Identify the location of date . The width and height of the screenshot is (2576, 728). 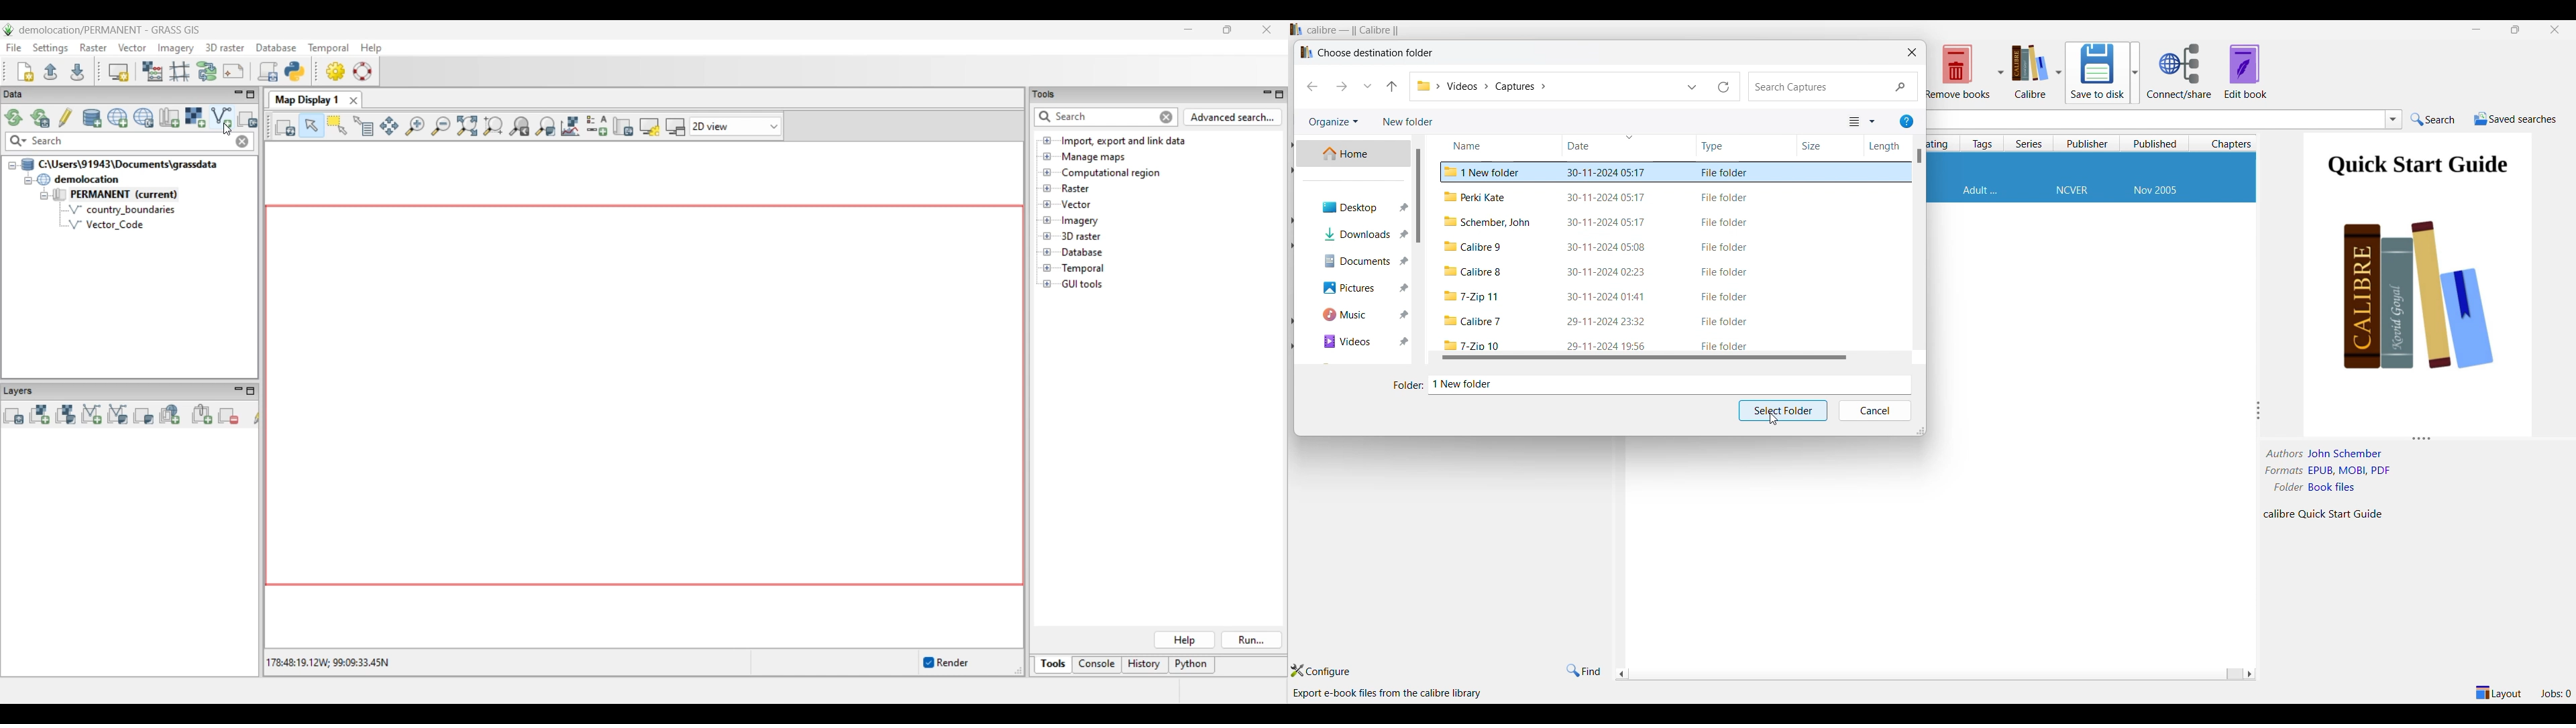
(1605, 172).